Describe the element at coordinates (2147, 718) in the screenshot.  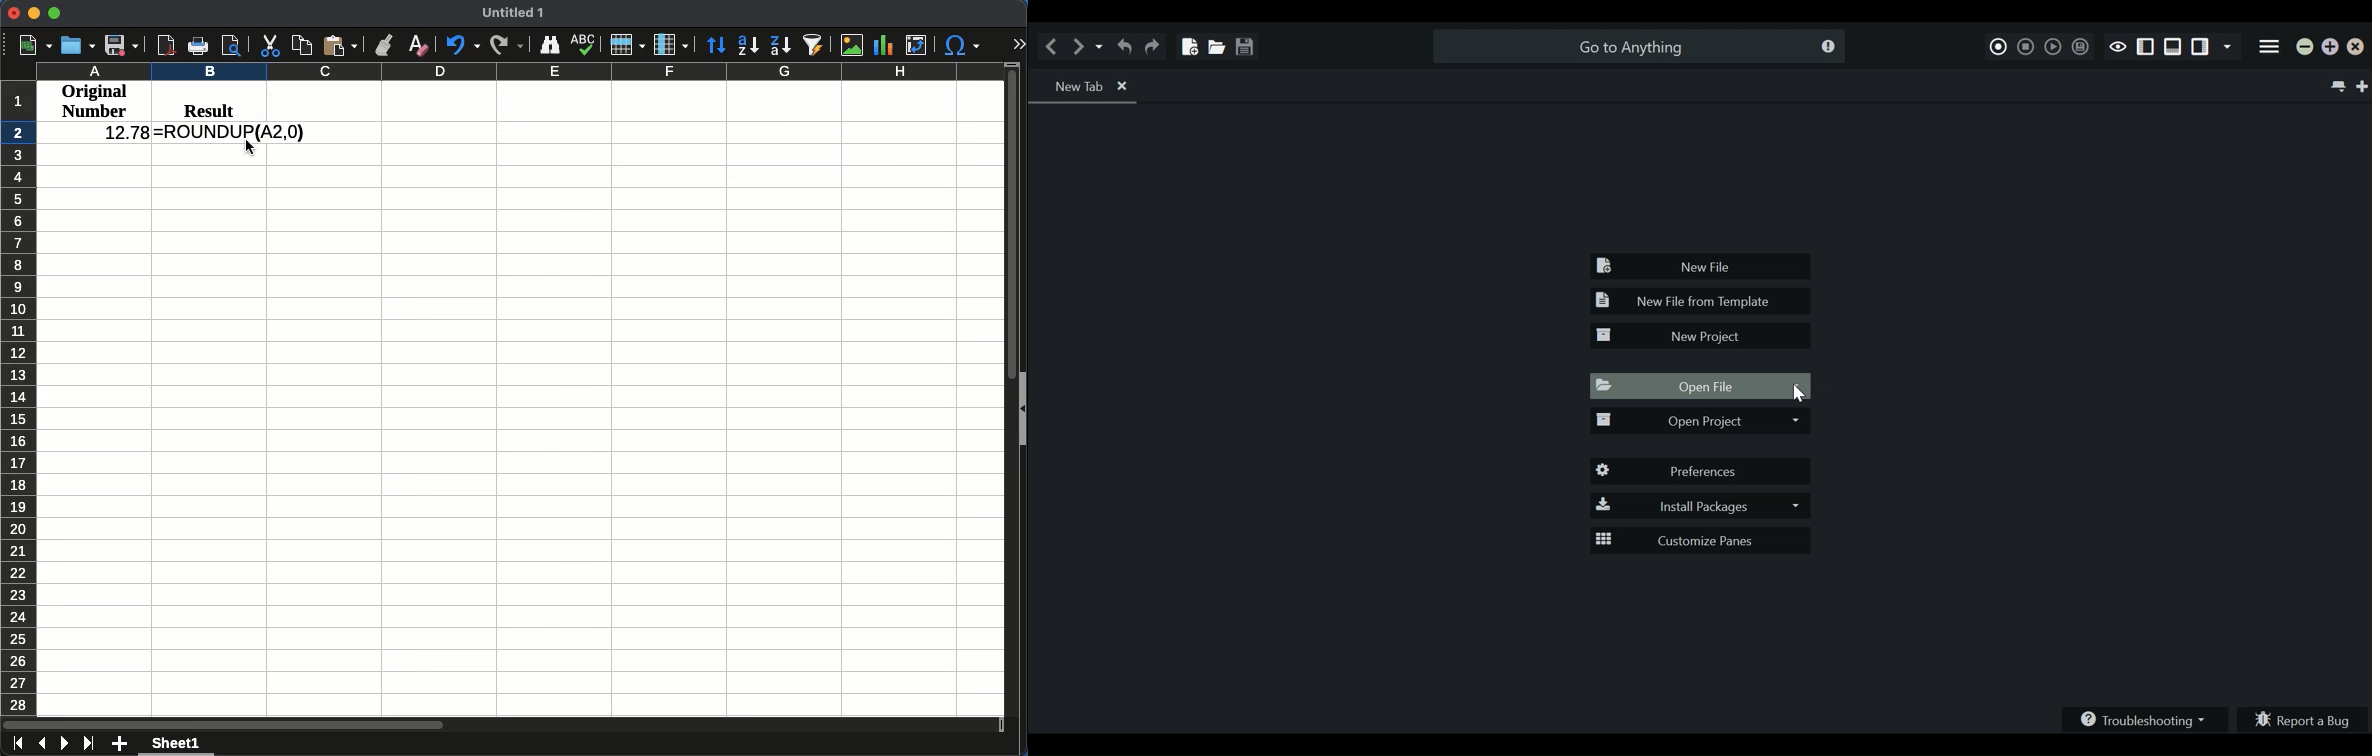
I see `Troubleshooting` at that location.